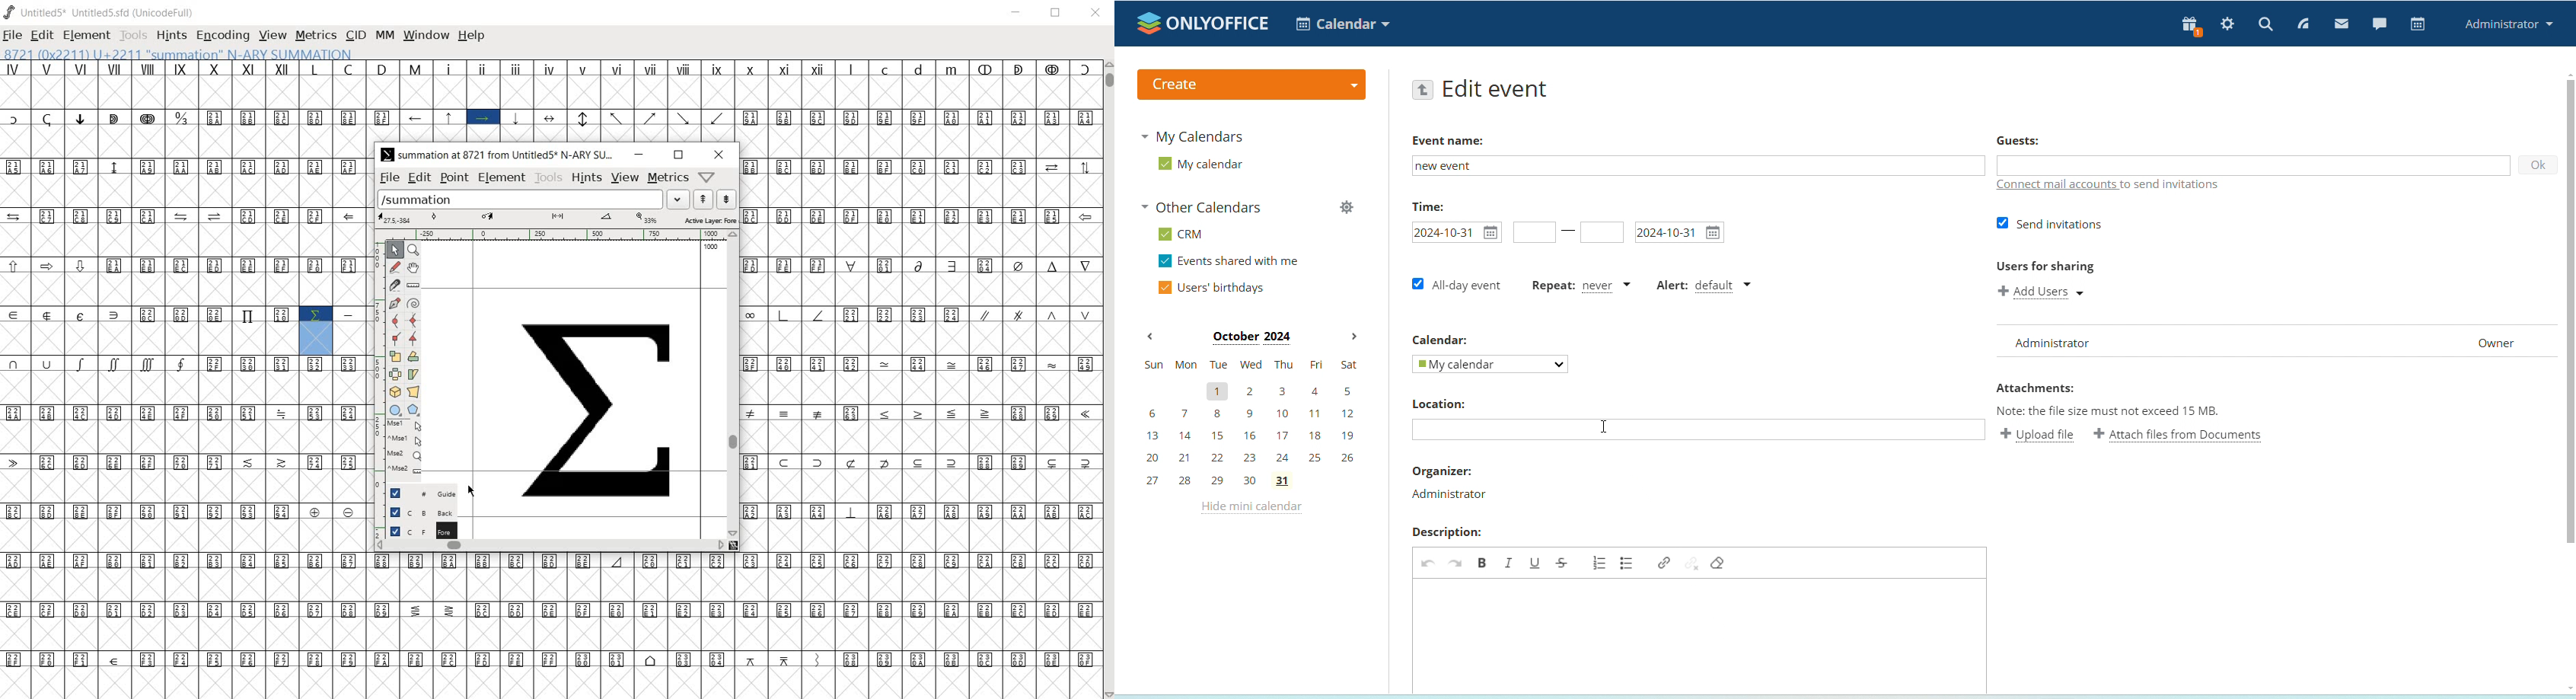 The height and width of the screenshot is (700, 2576). I want to click on other calendars, so click(1206, 209).